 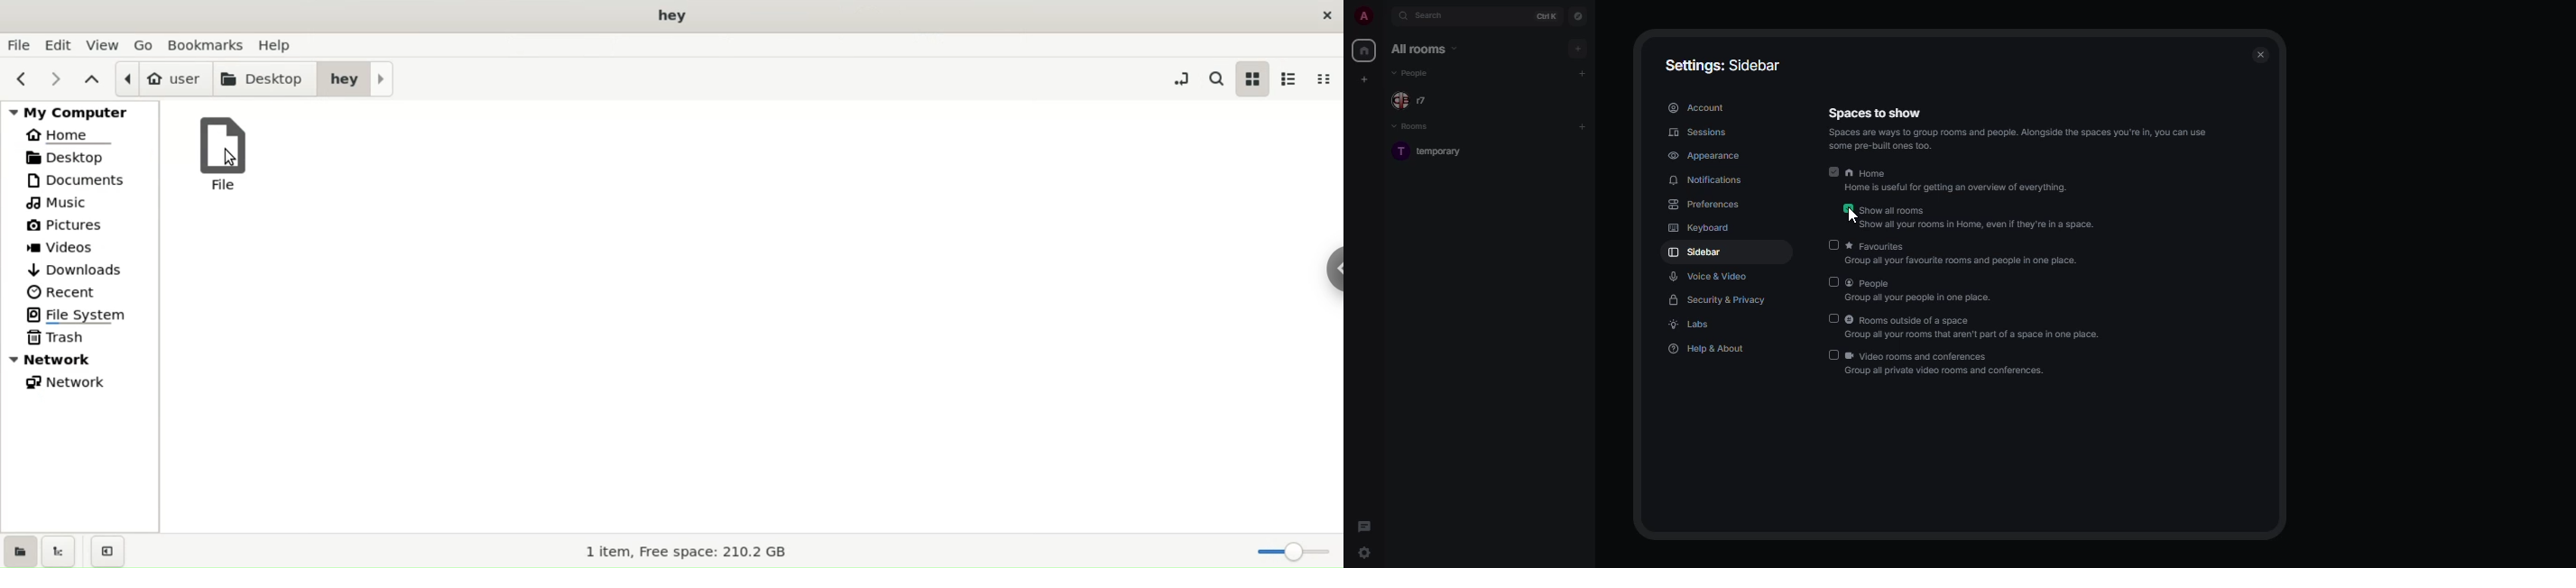 What do you see at coordinates (1576, 49) in the screenshot?
I see `add` at bounding box center [1576, 49].